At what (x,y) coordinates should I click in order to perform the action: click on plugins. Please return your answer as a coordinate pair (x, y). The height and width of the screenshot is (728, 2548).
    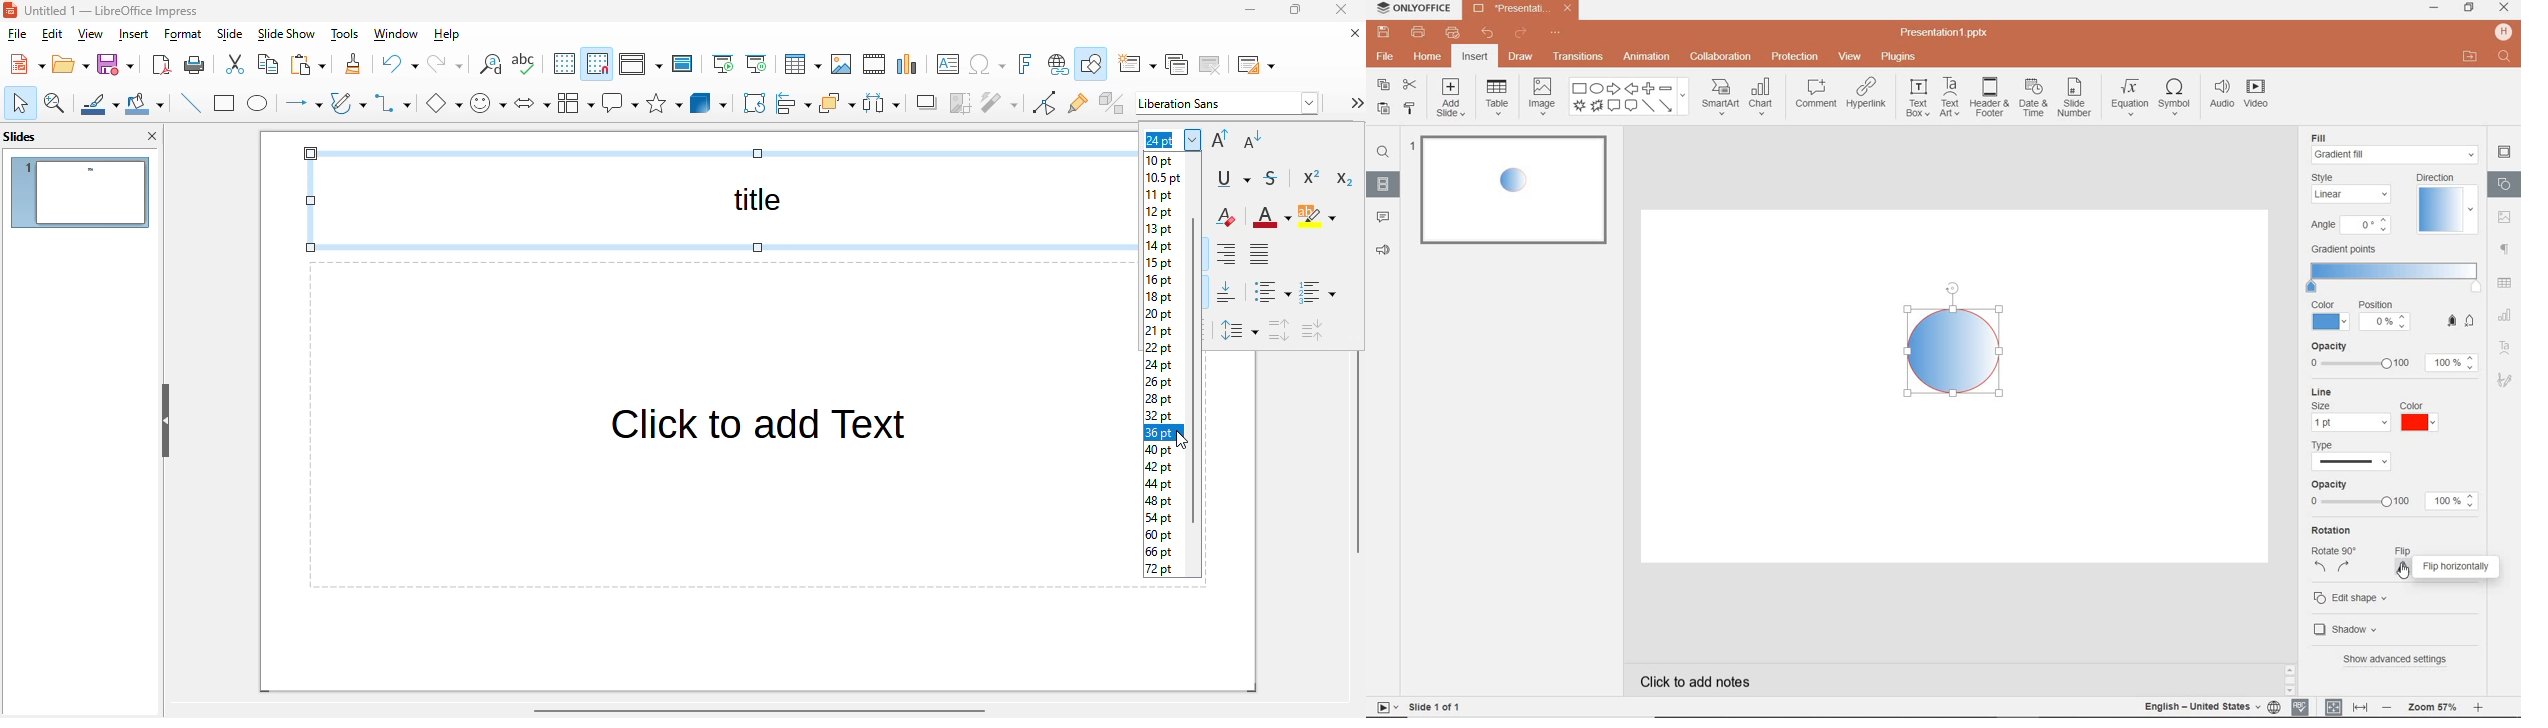
    Looking at the image, I should click on (1900, 58).